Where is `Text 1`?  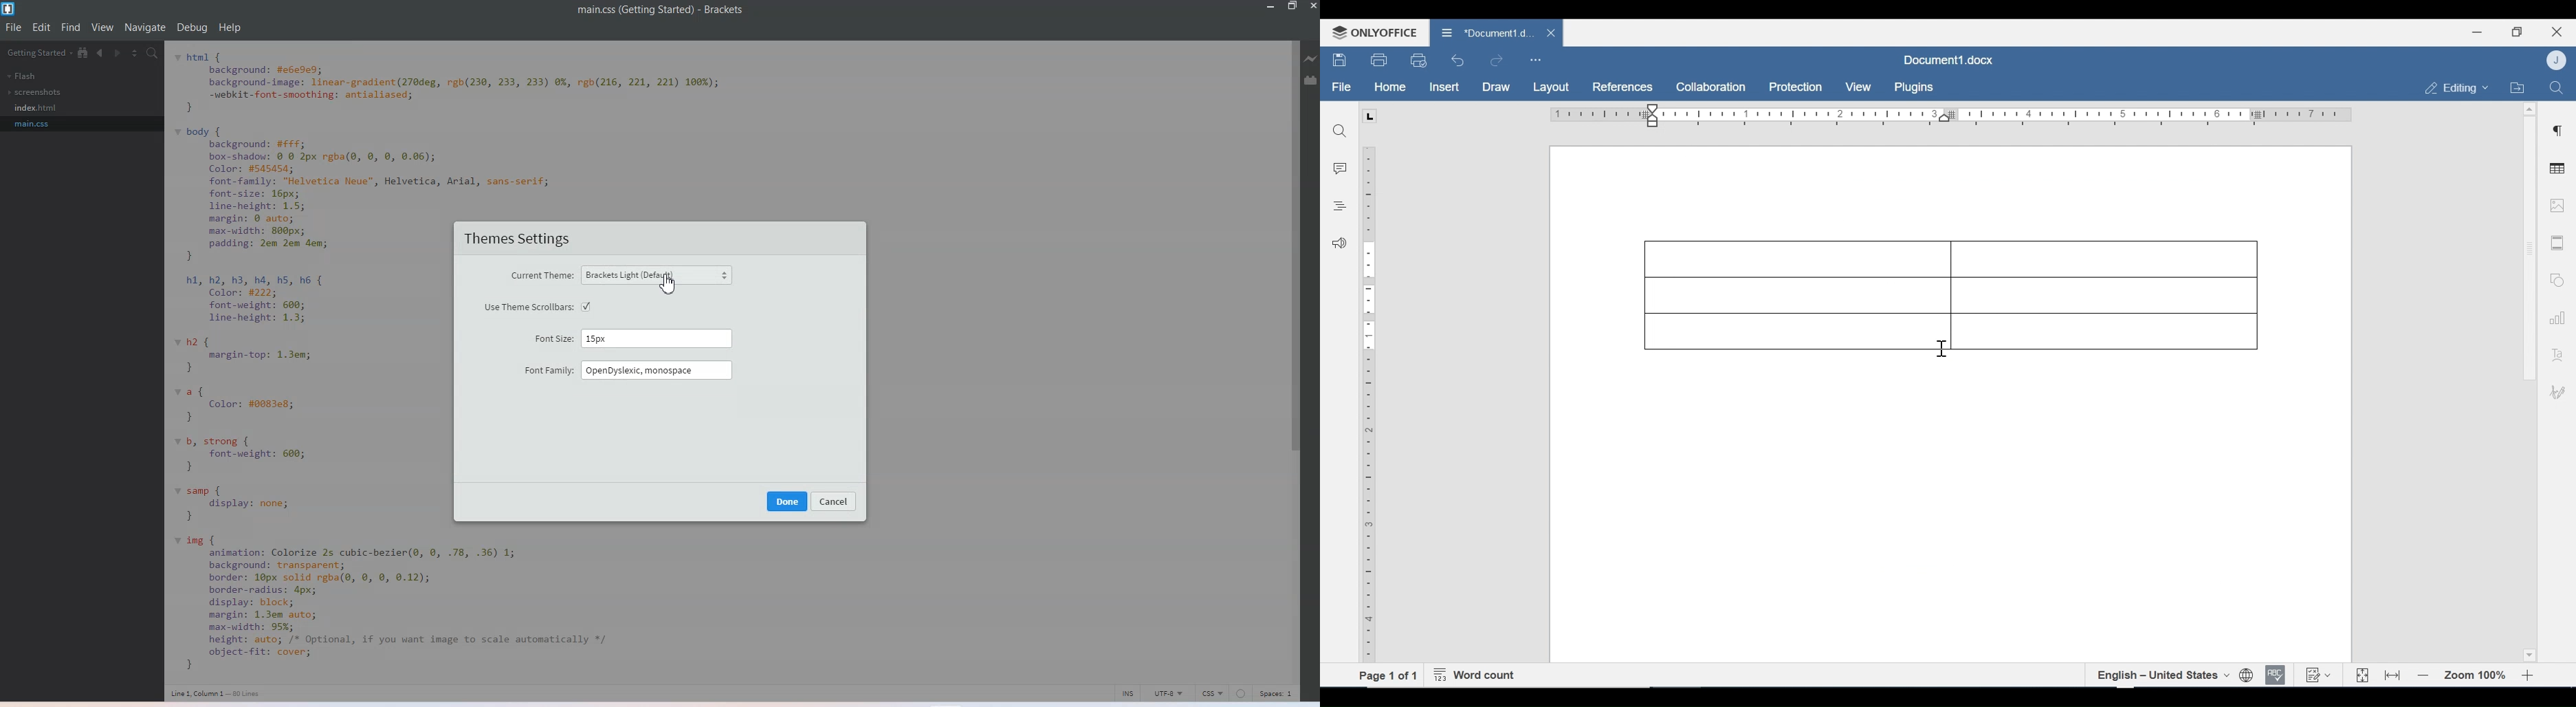 Text 1 is located at coordinates (661, 10).